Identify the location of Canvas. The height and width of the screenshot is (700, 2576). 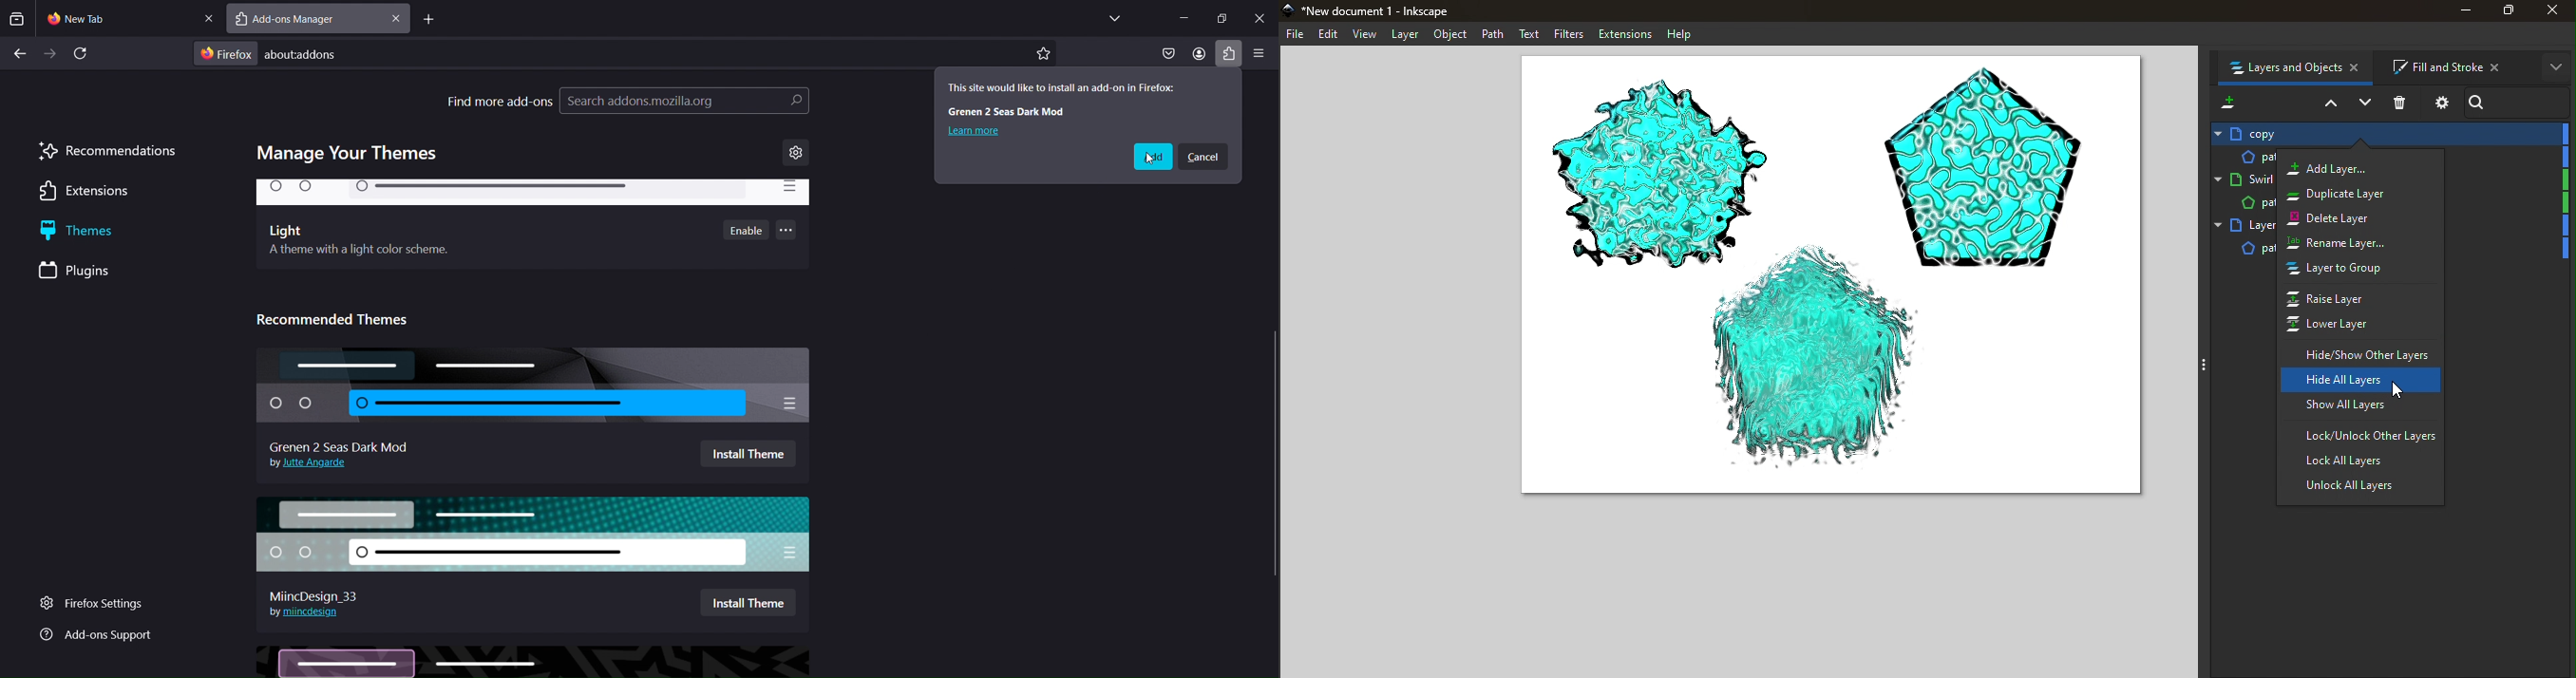
(1828, 278).